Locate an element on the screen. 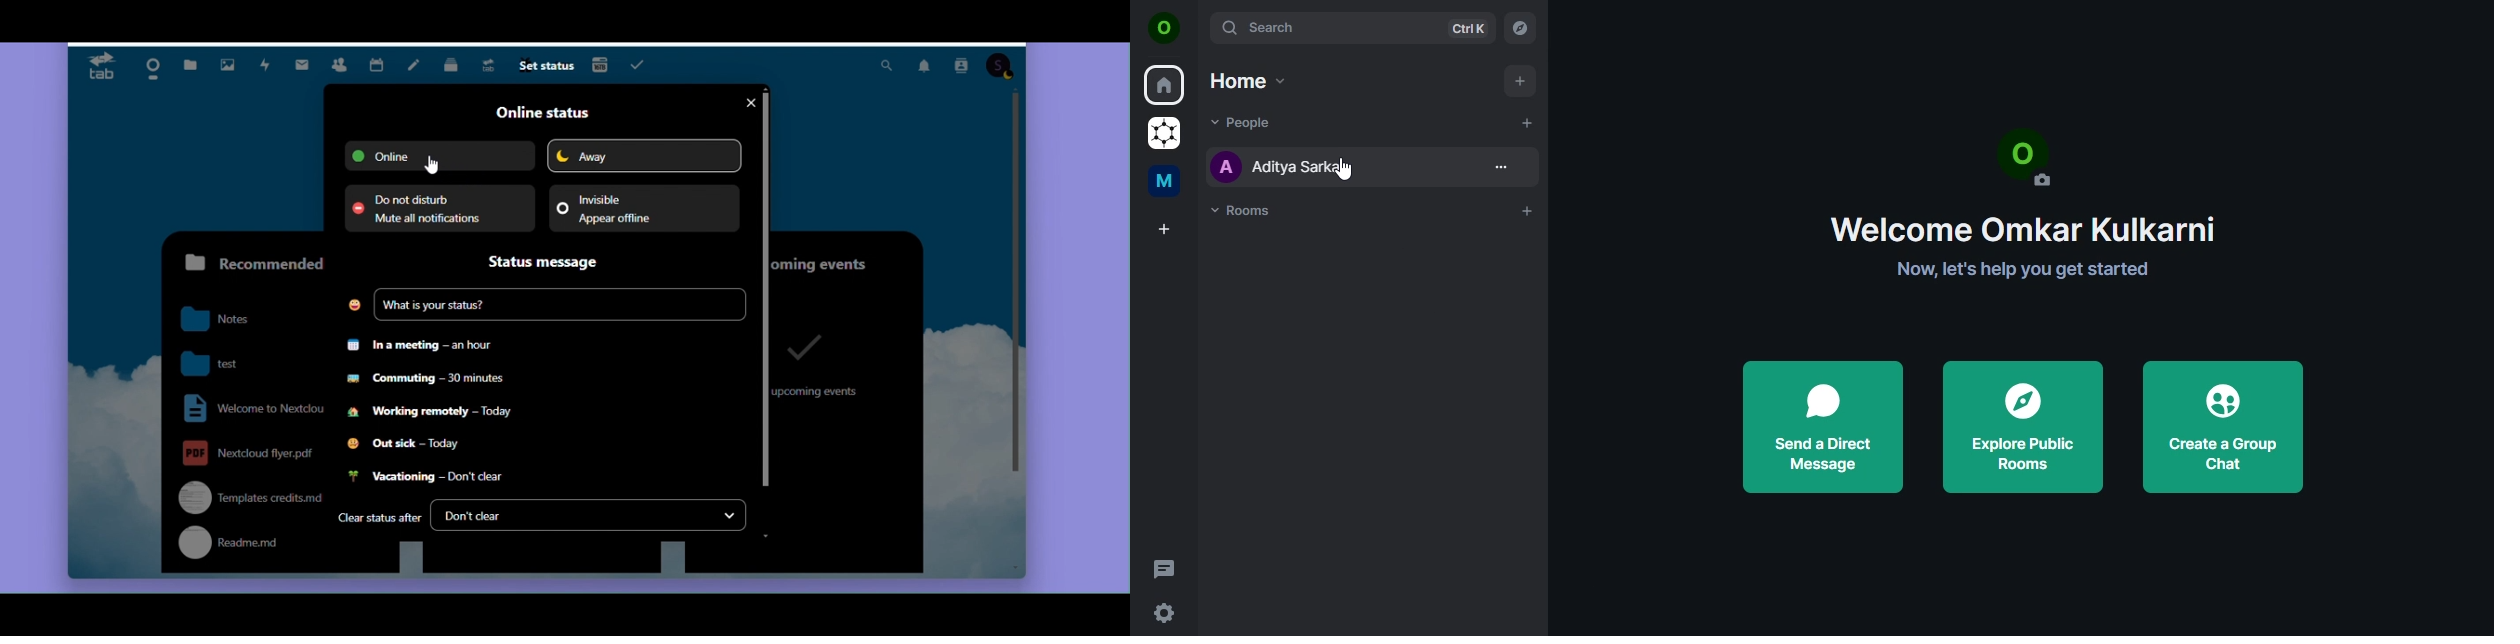 The width and height of the screenshot is (2520, 644). Do not disturb mute all notifications is located at coordinates (439, 208).